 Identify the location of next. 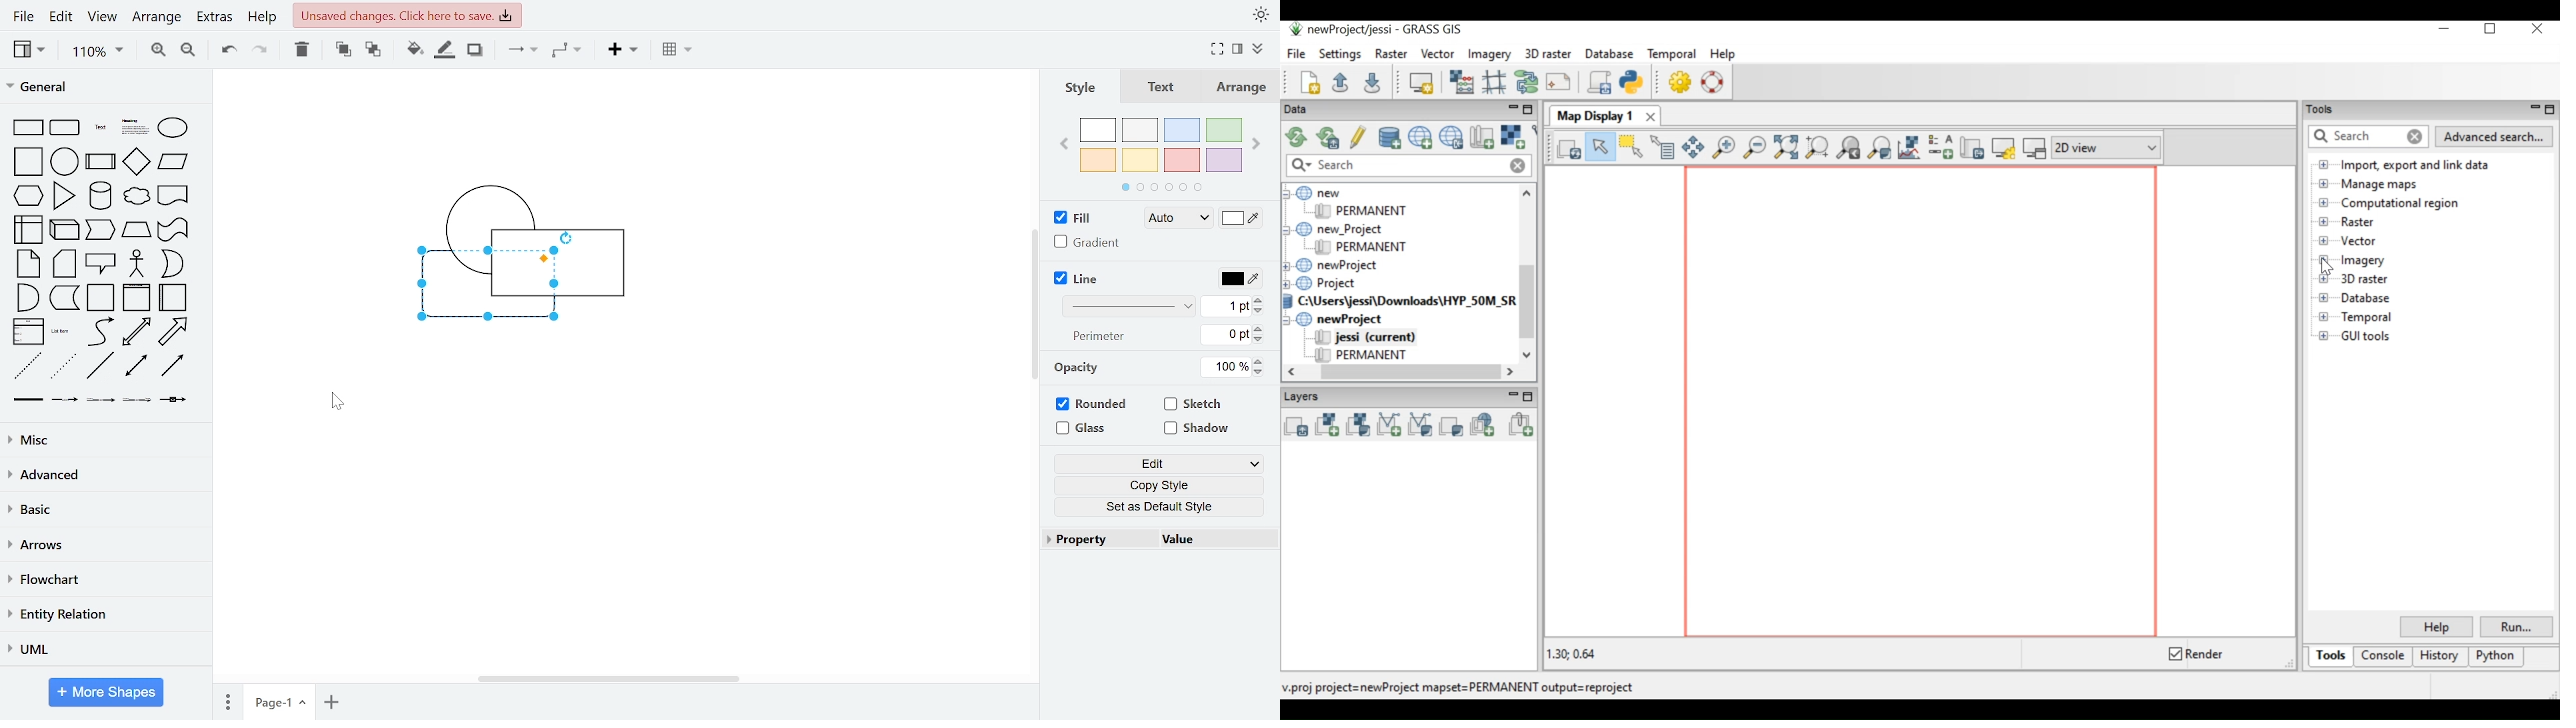
(1256, 142).